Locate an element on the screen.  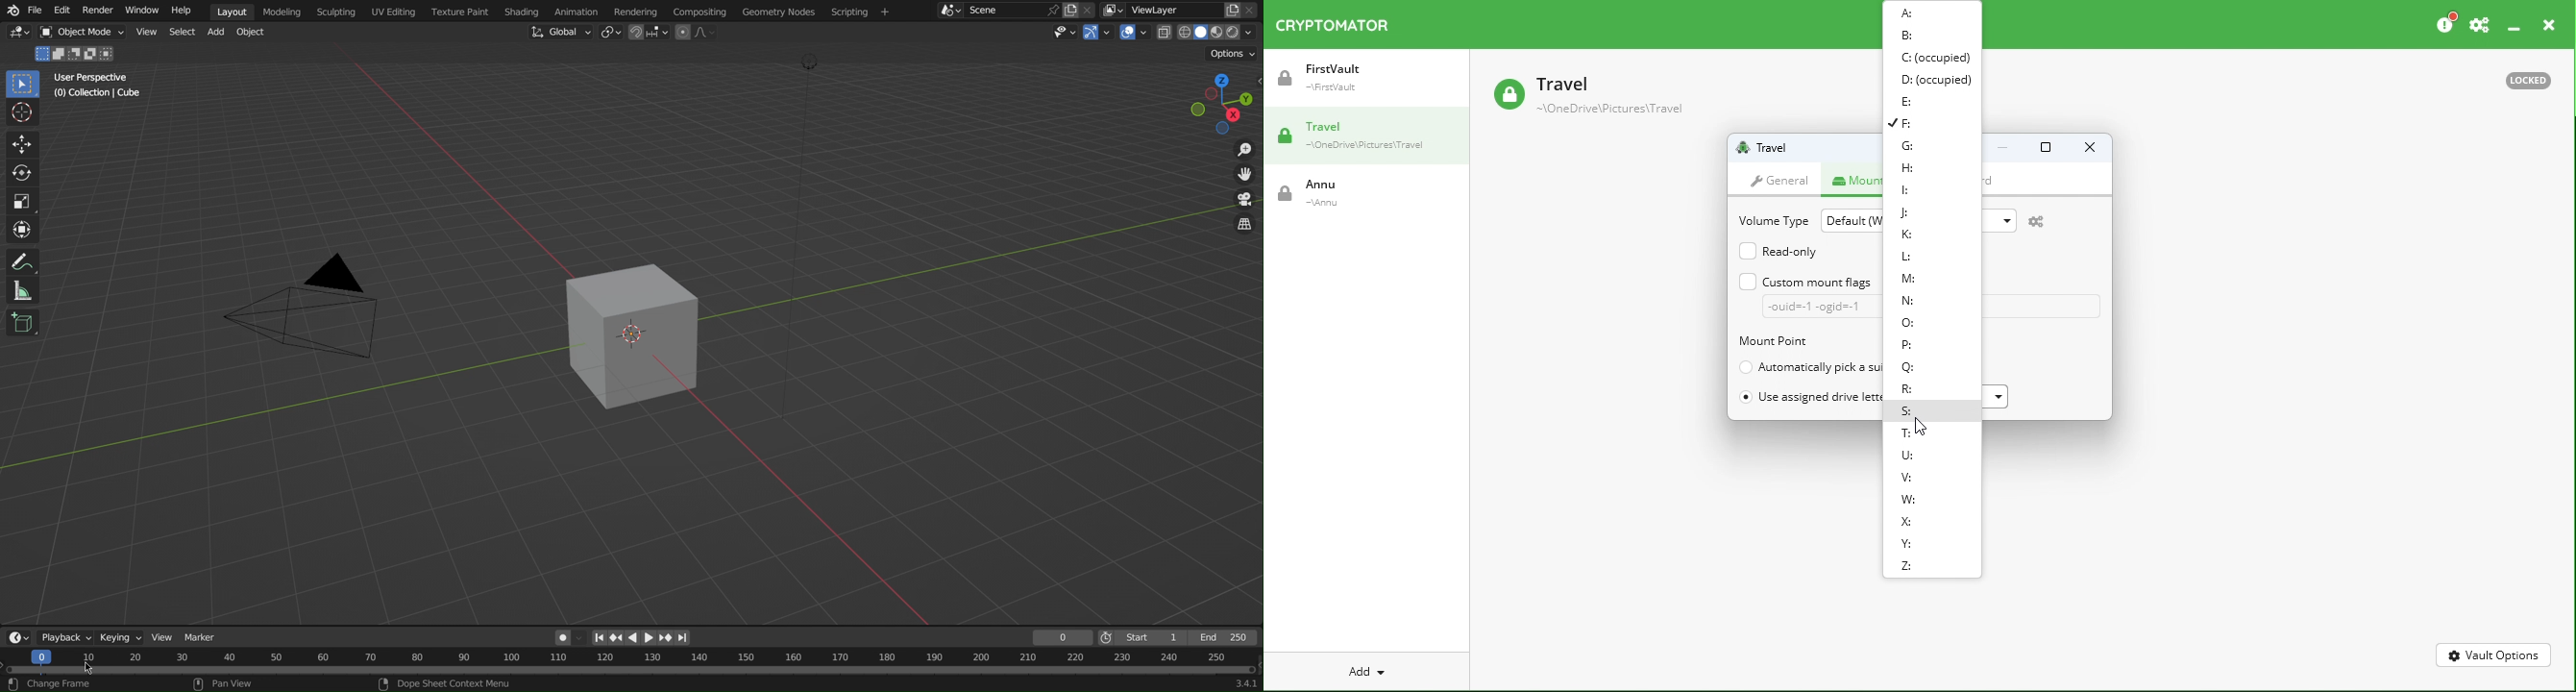
Show Overlays is located at coordinates (1137, 32).